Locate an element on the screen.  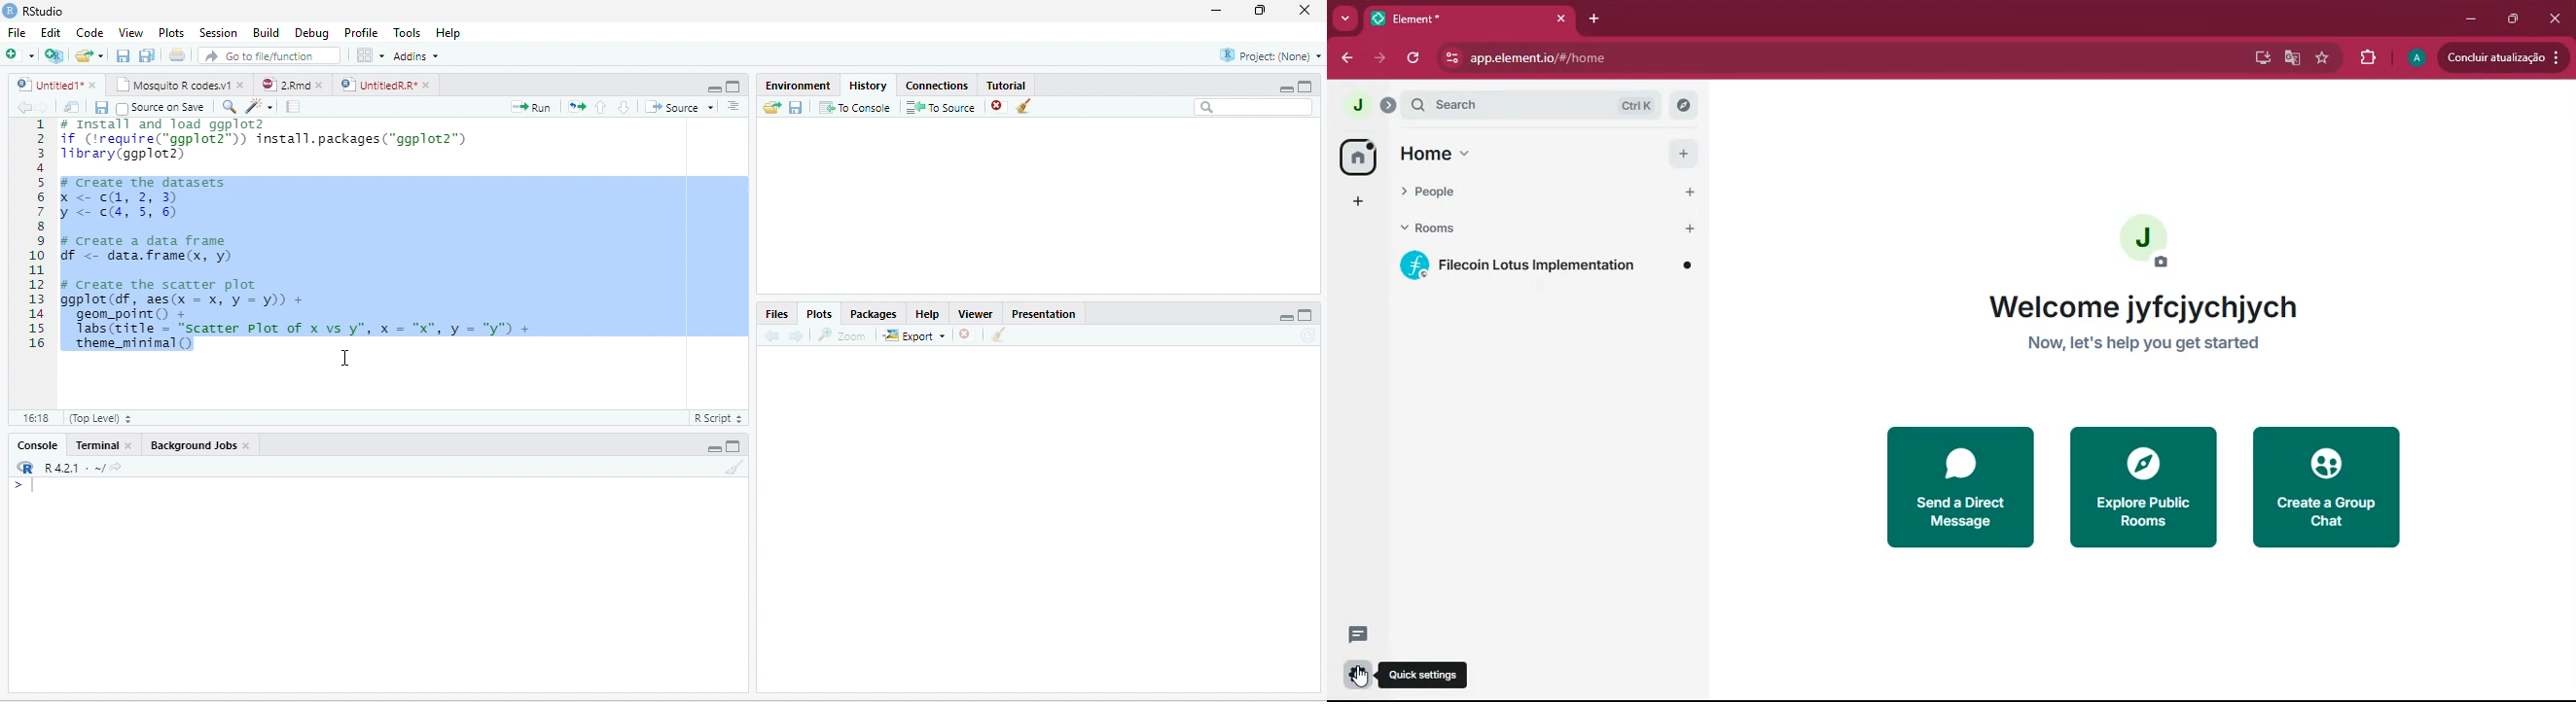
(Top Level) is located at coordinates (98, 417).